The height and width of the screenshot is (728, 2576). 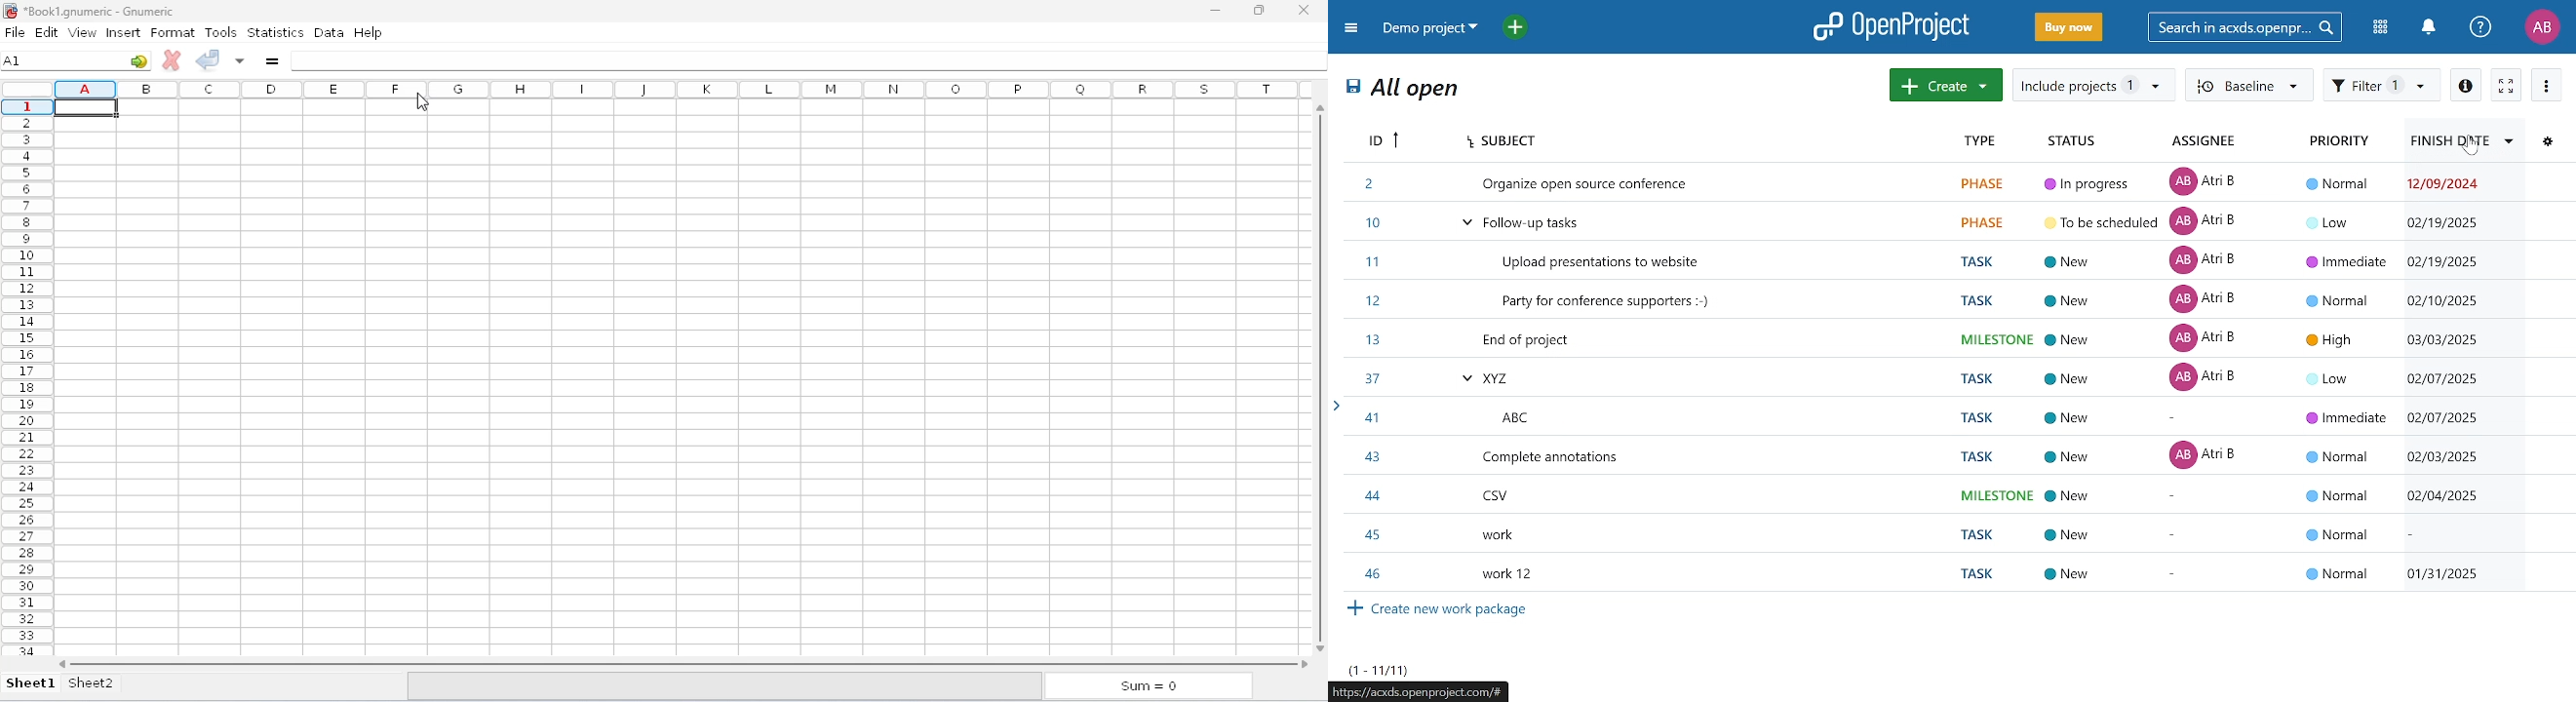 What do you see at coordinates (2383, 28) in the screenshot?
I see `modules` at bounding box center [2383, 28].